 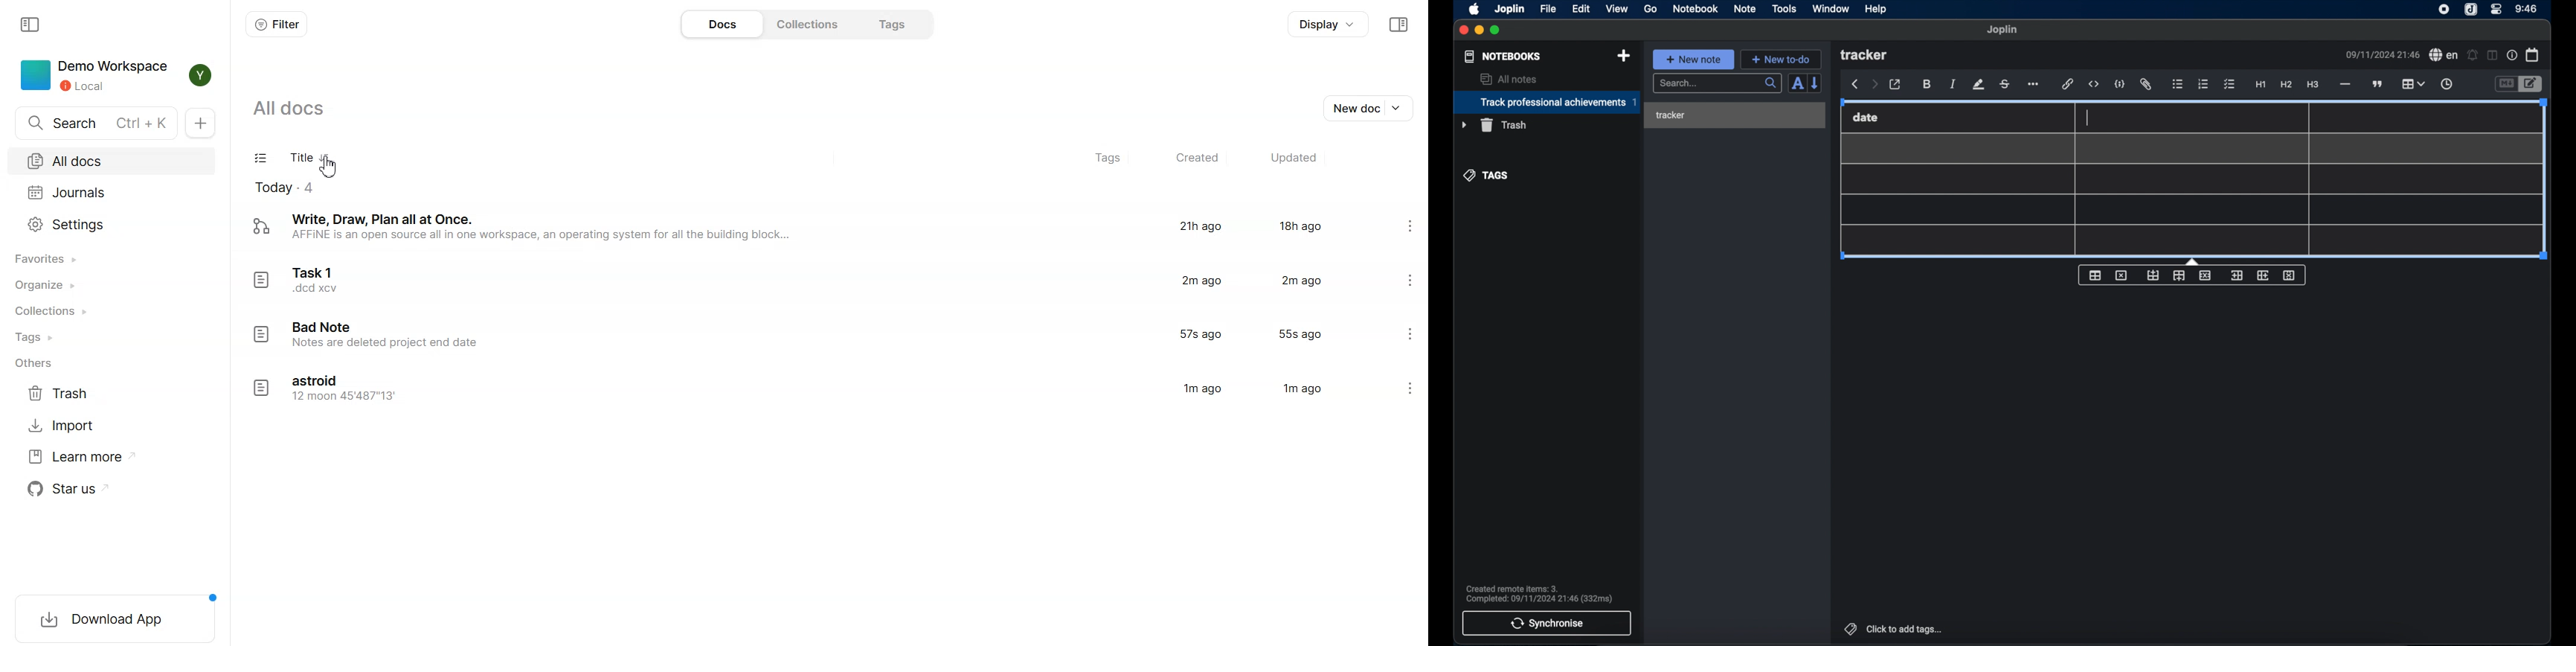 What do you see at coordinates (63, 362) in the screenshot?
I see `Others` at bounding box center [63, 362].